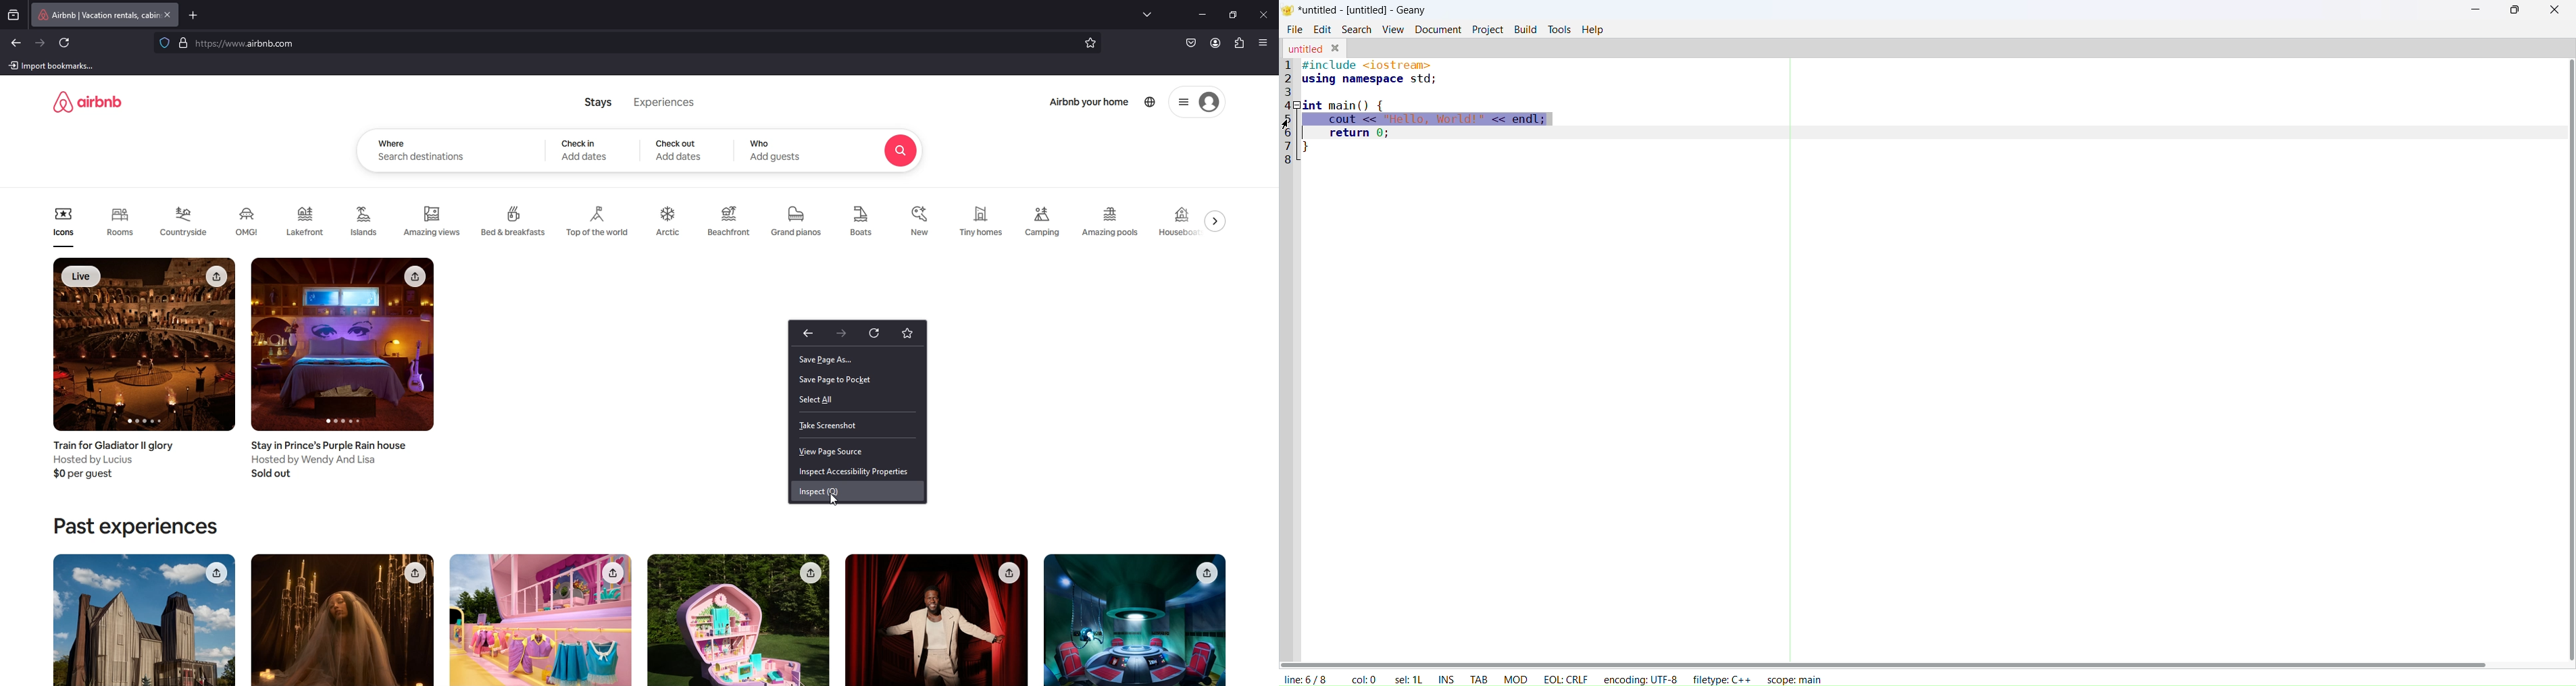 This screenshot has width=2576, height=700. Describe the element at coordinates (858, 492) in the screenshot. I see `inspect` at that location.